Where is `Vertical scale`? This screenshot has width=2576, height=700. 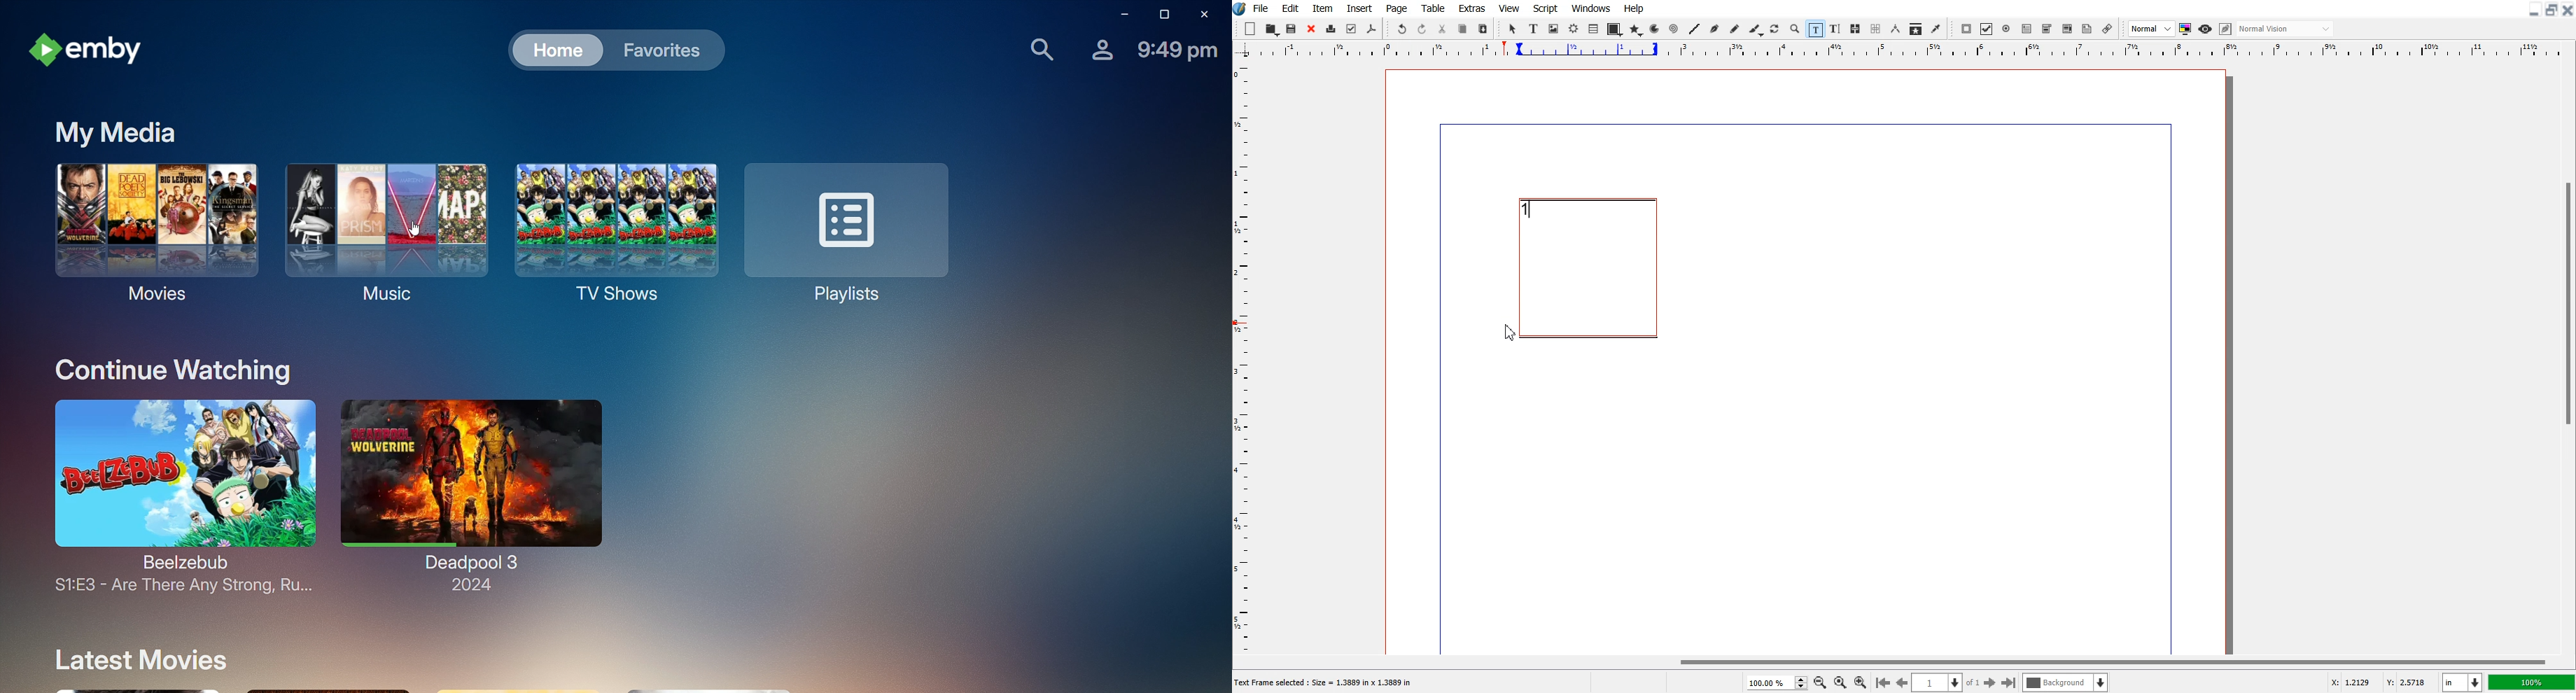 Vertical scale is located at coordinates (1242, 347).